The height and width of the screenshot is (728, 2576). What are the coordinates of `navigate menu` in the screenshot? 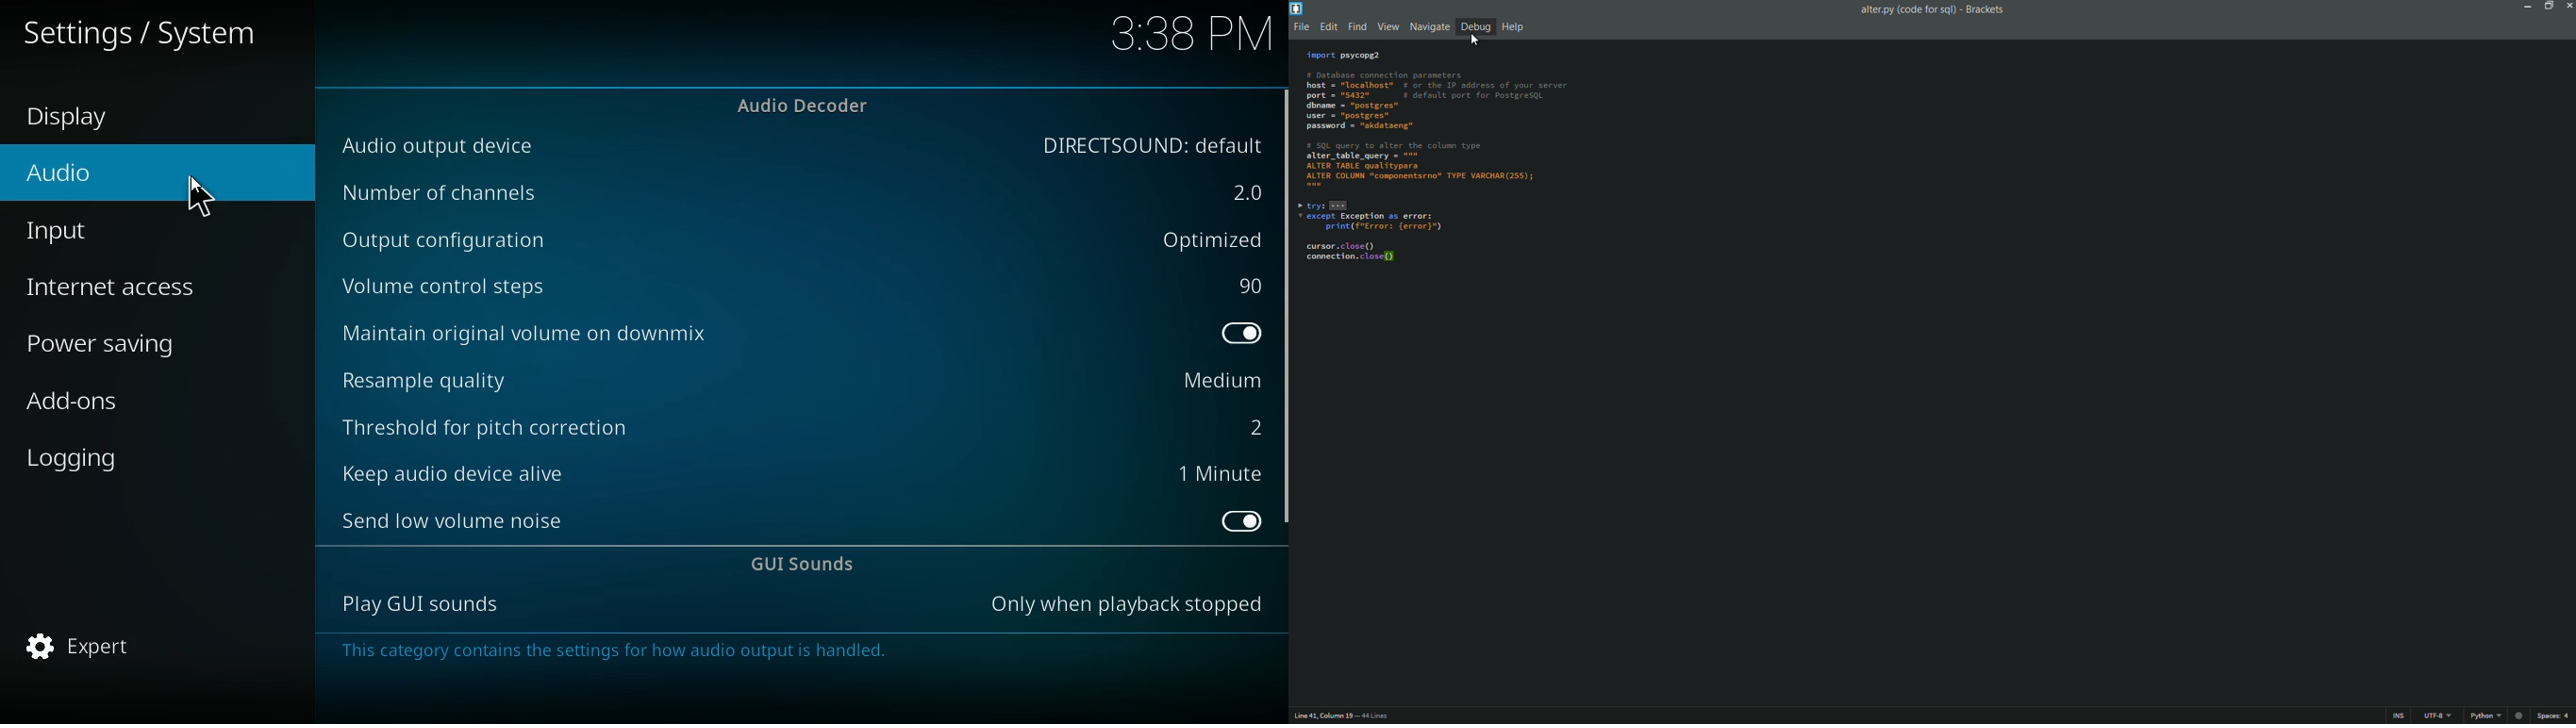 It's located at (1429, 26).